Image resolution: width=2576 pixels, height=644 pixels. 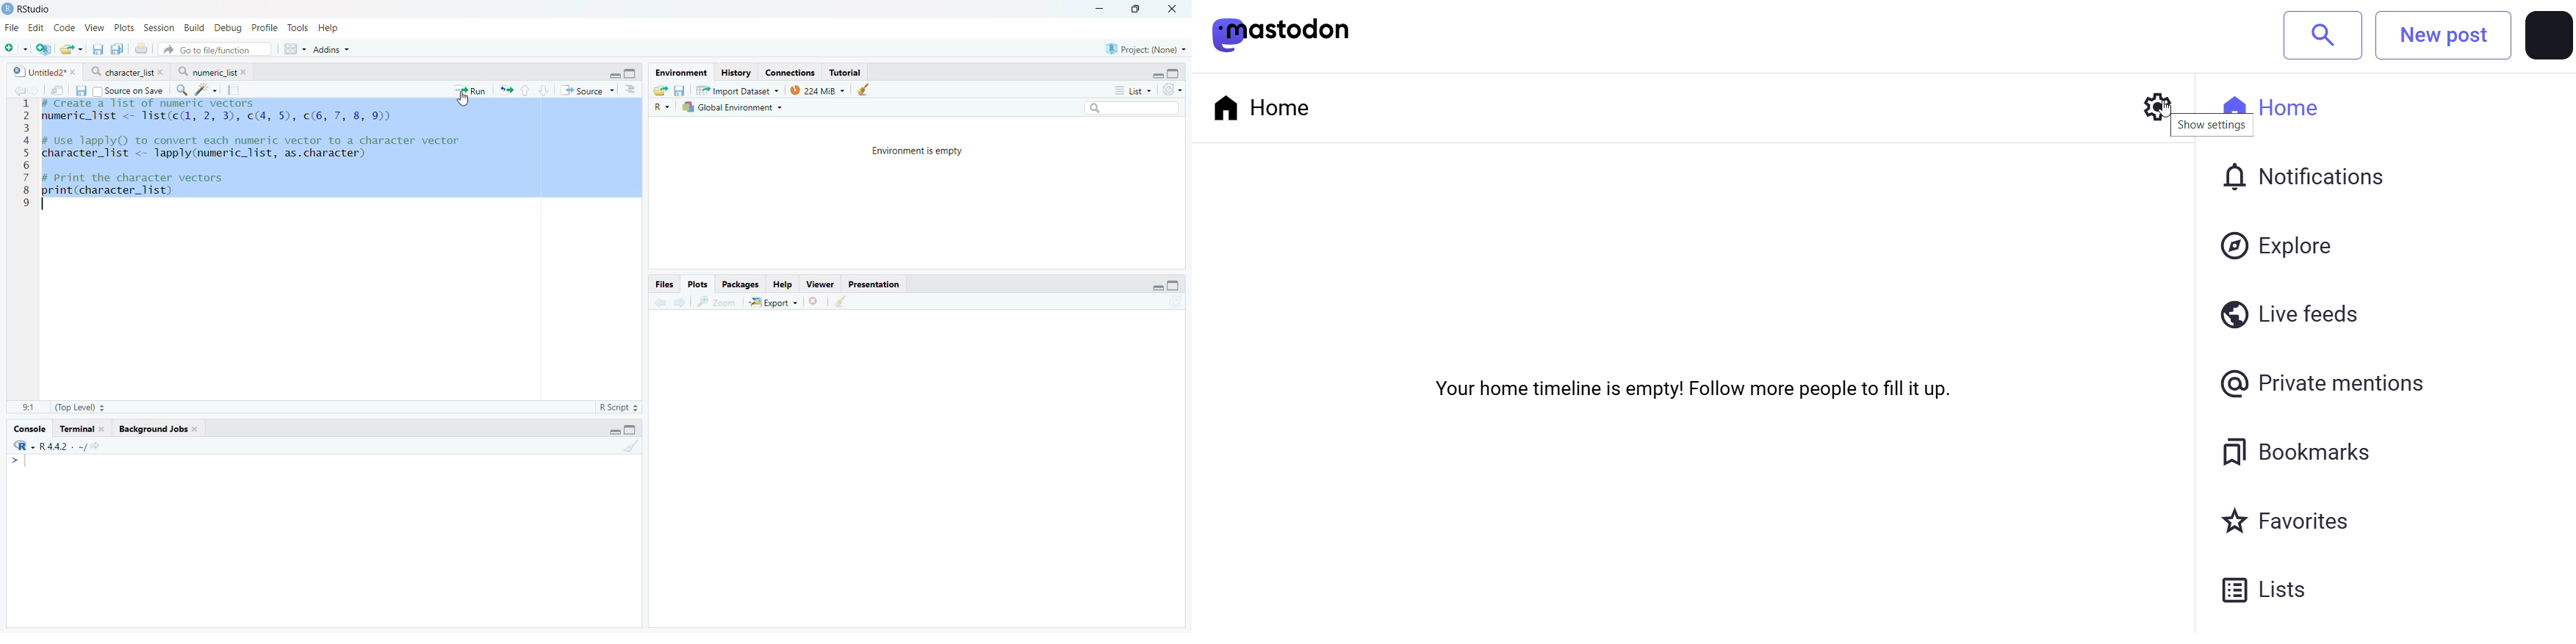 I want to click on Console, so click(x=30, y=429).